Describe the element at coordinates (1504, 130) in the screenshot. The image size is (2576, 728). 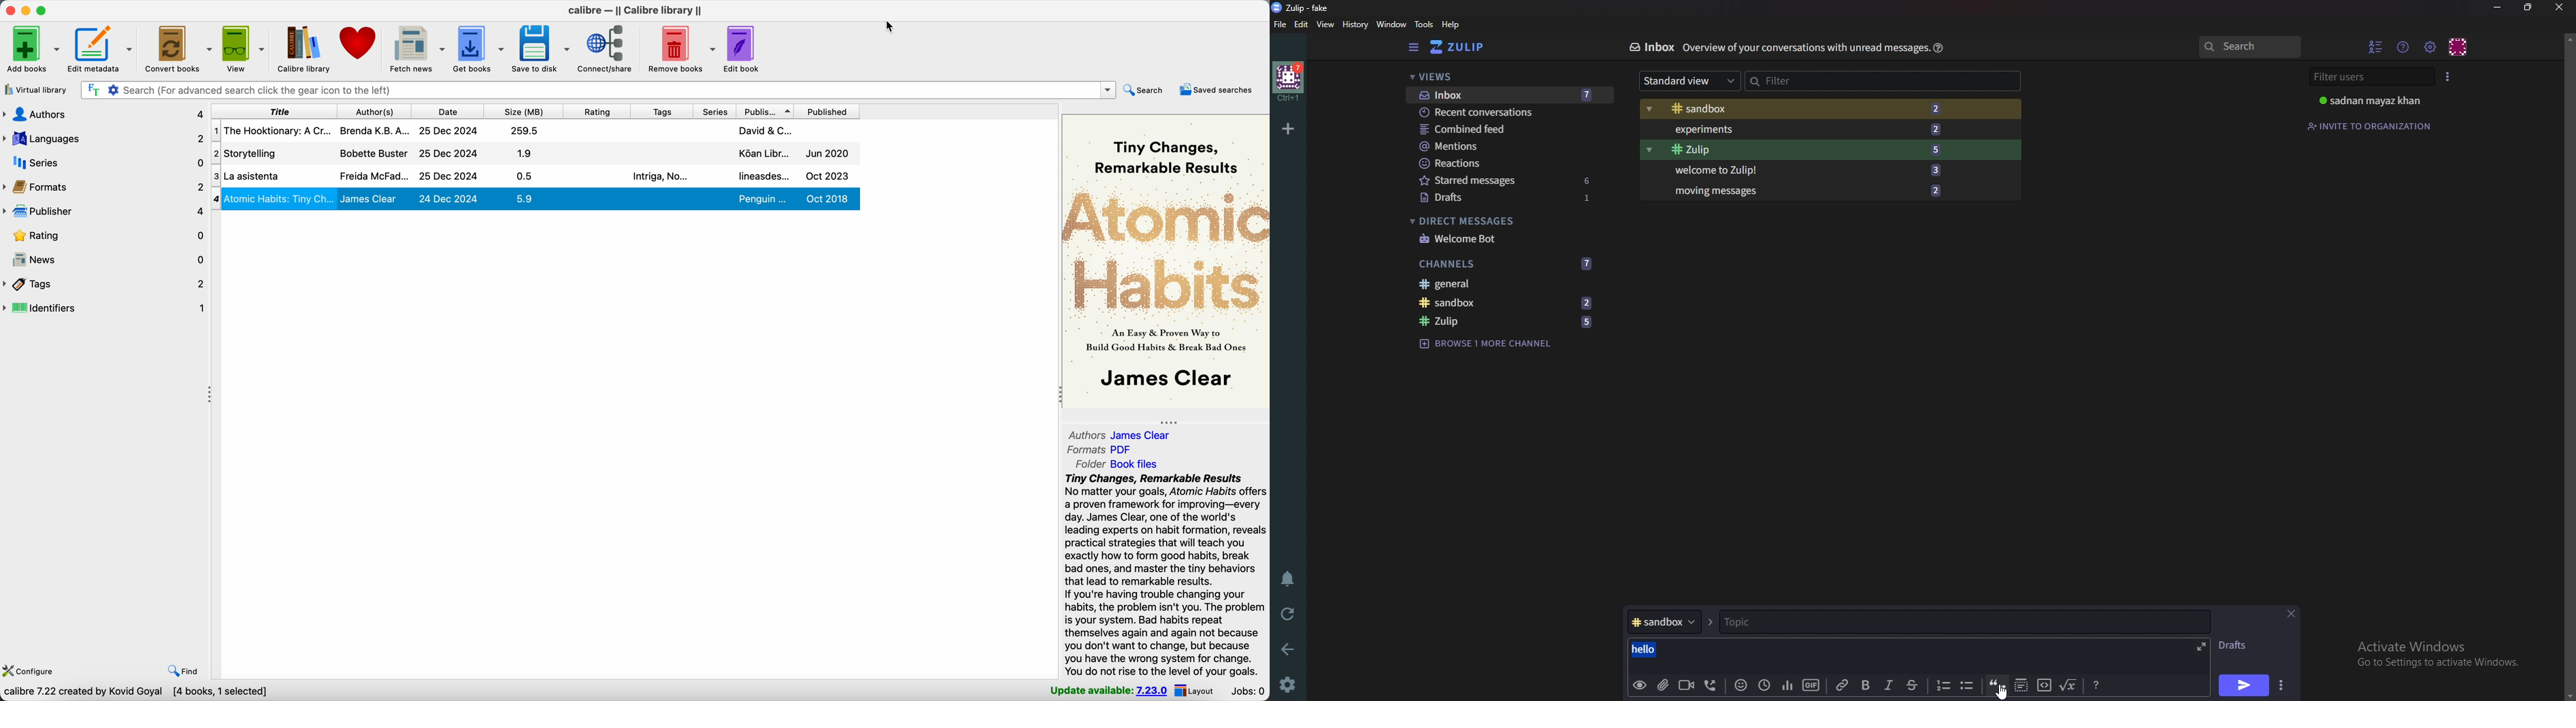
I see `Combined feed` at that location.